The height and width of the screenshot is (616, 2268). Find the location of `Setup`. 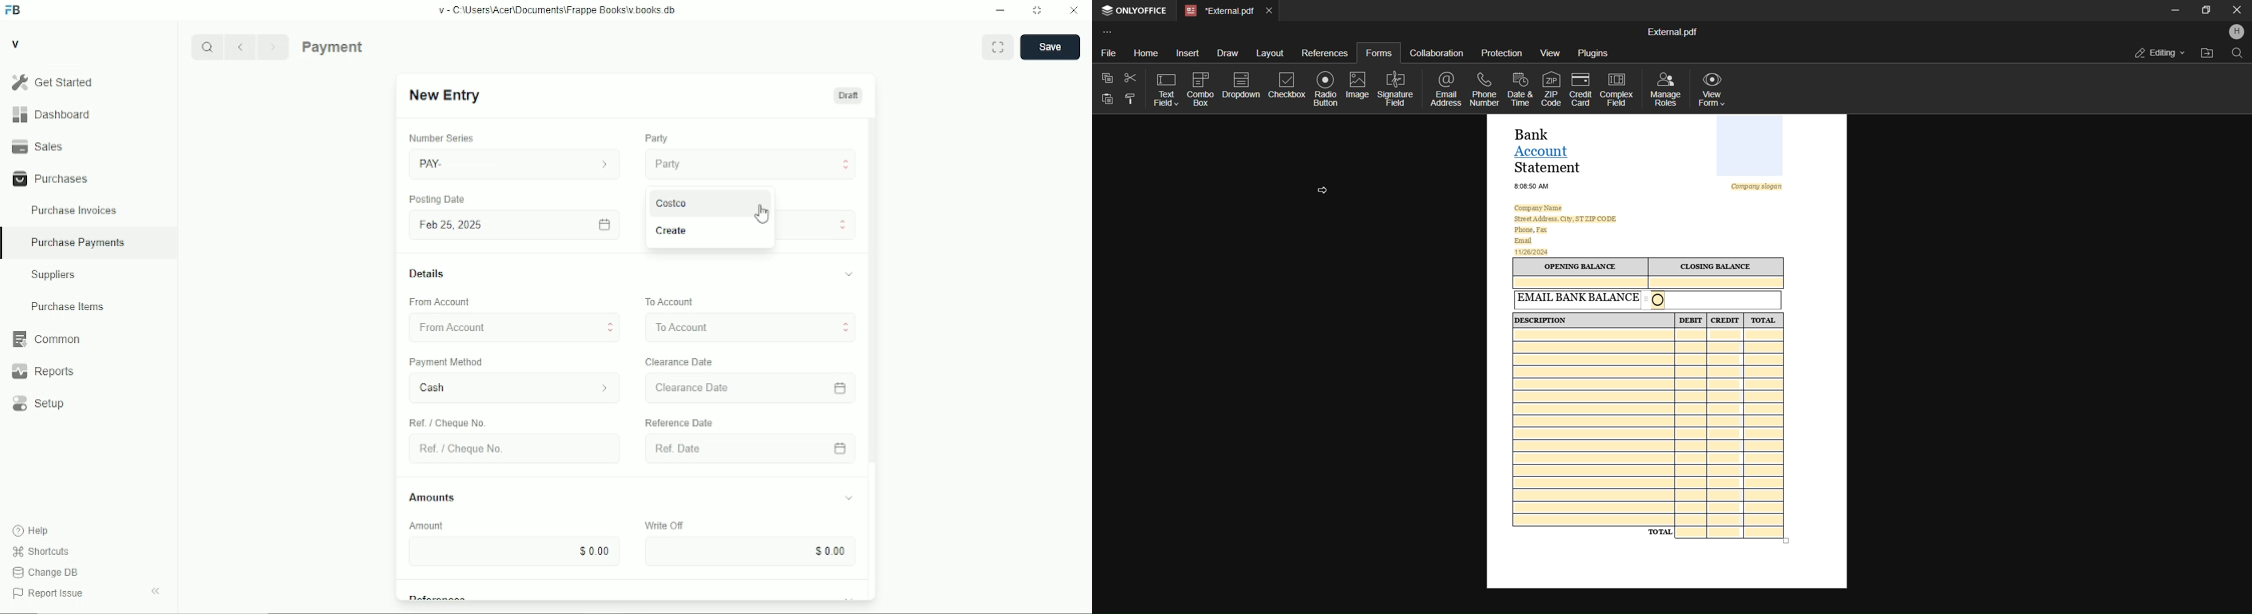

Setup is located at coordinates (89, 403).